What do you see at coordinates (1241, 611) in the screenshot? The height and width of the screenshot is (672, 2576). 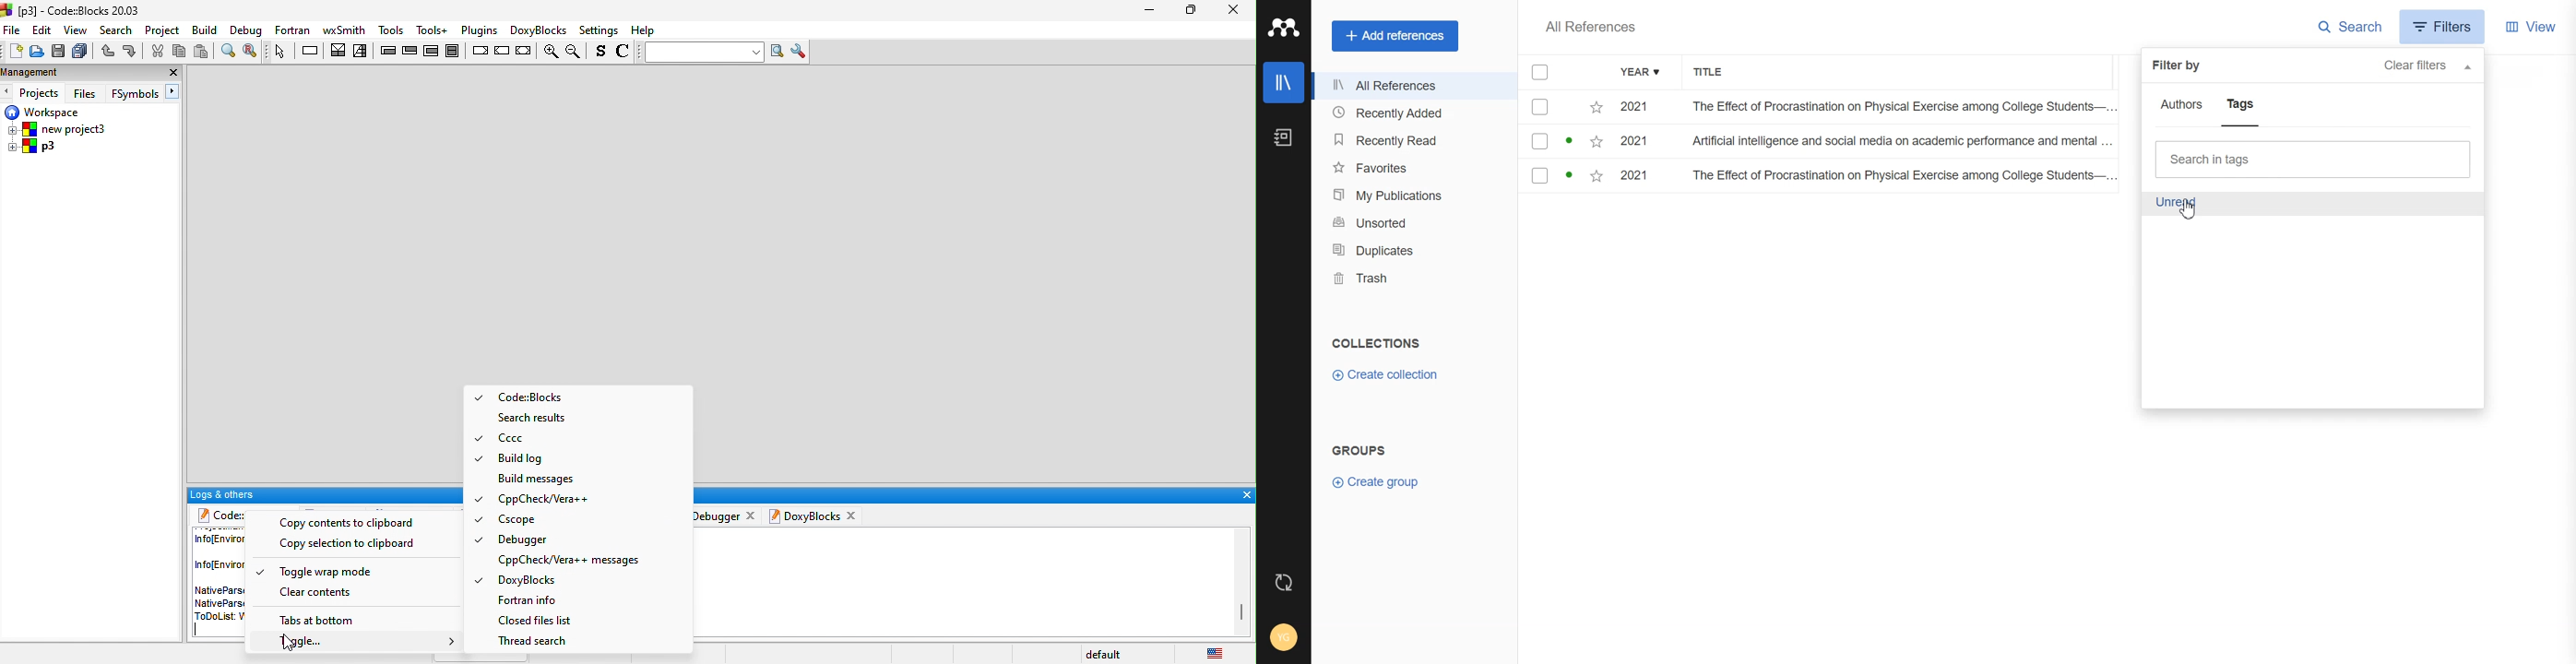 I see `vertical scroll bar` at bounding box center [1241, 611].